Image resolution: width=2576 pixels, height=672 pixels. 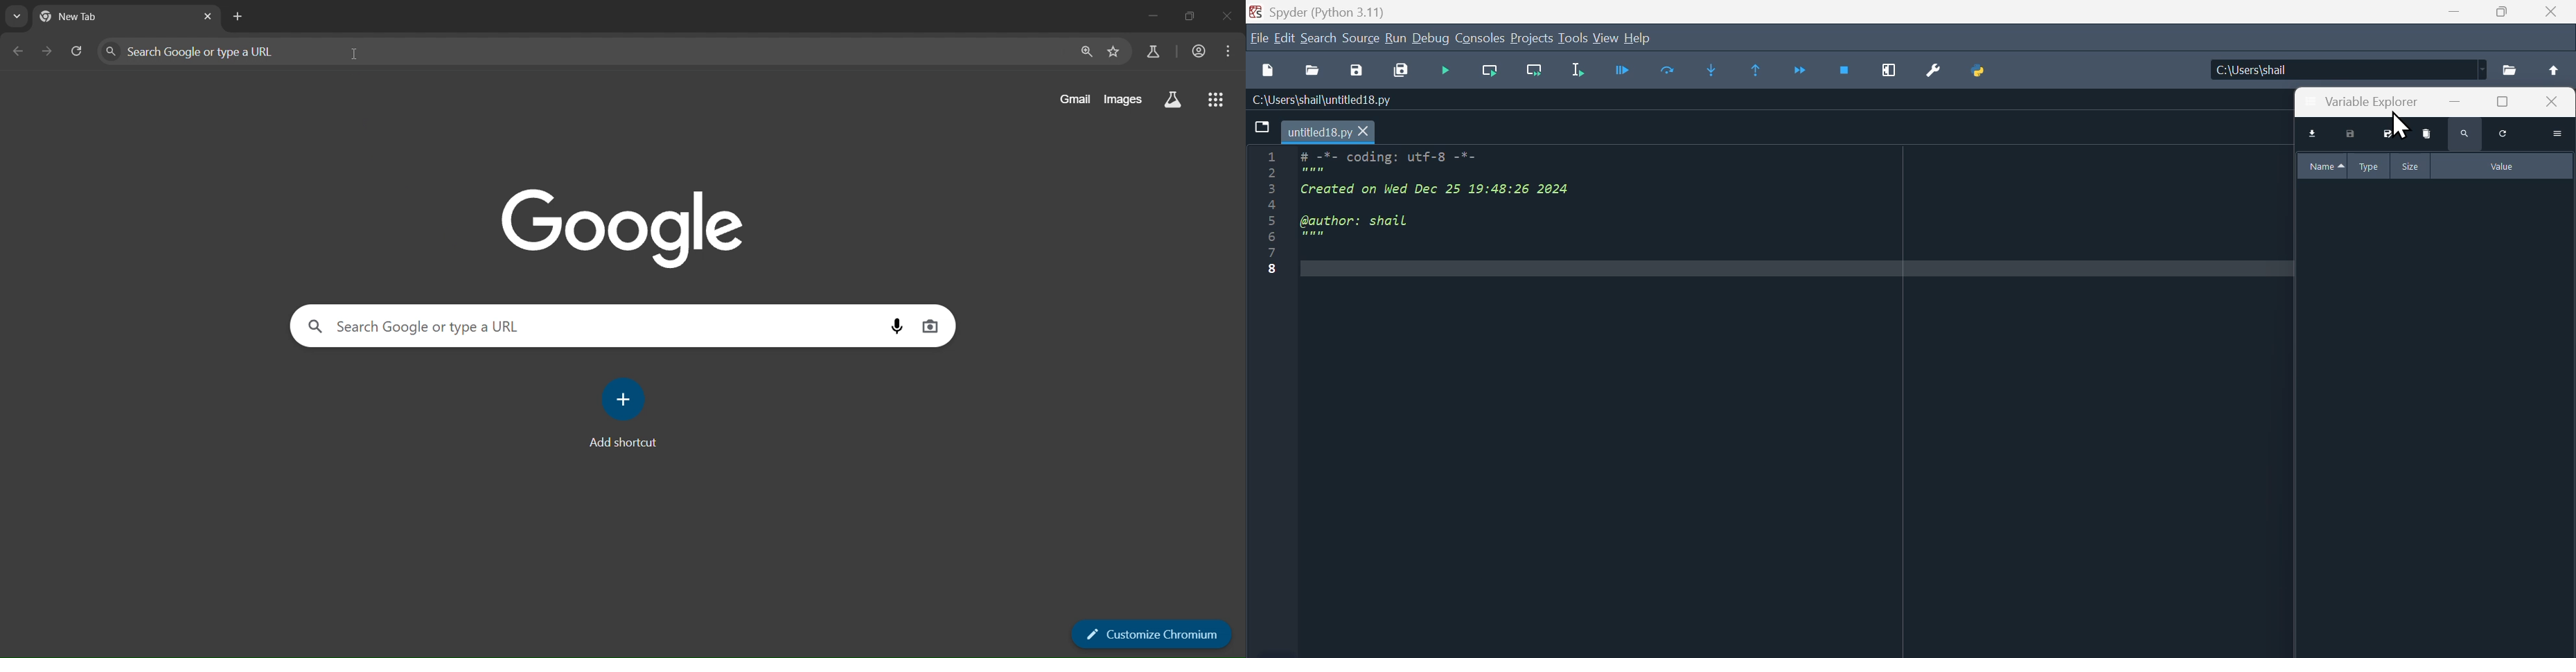 I want to click on View, so click(x=1605, y=38).